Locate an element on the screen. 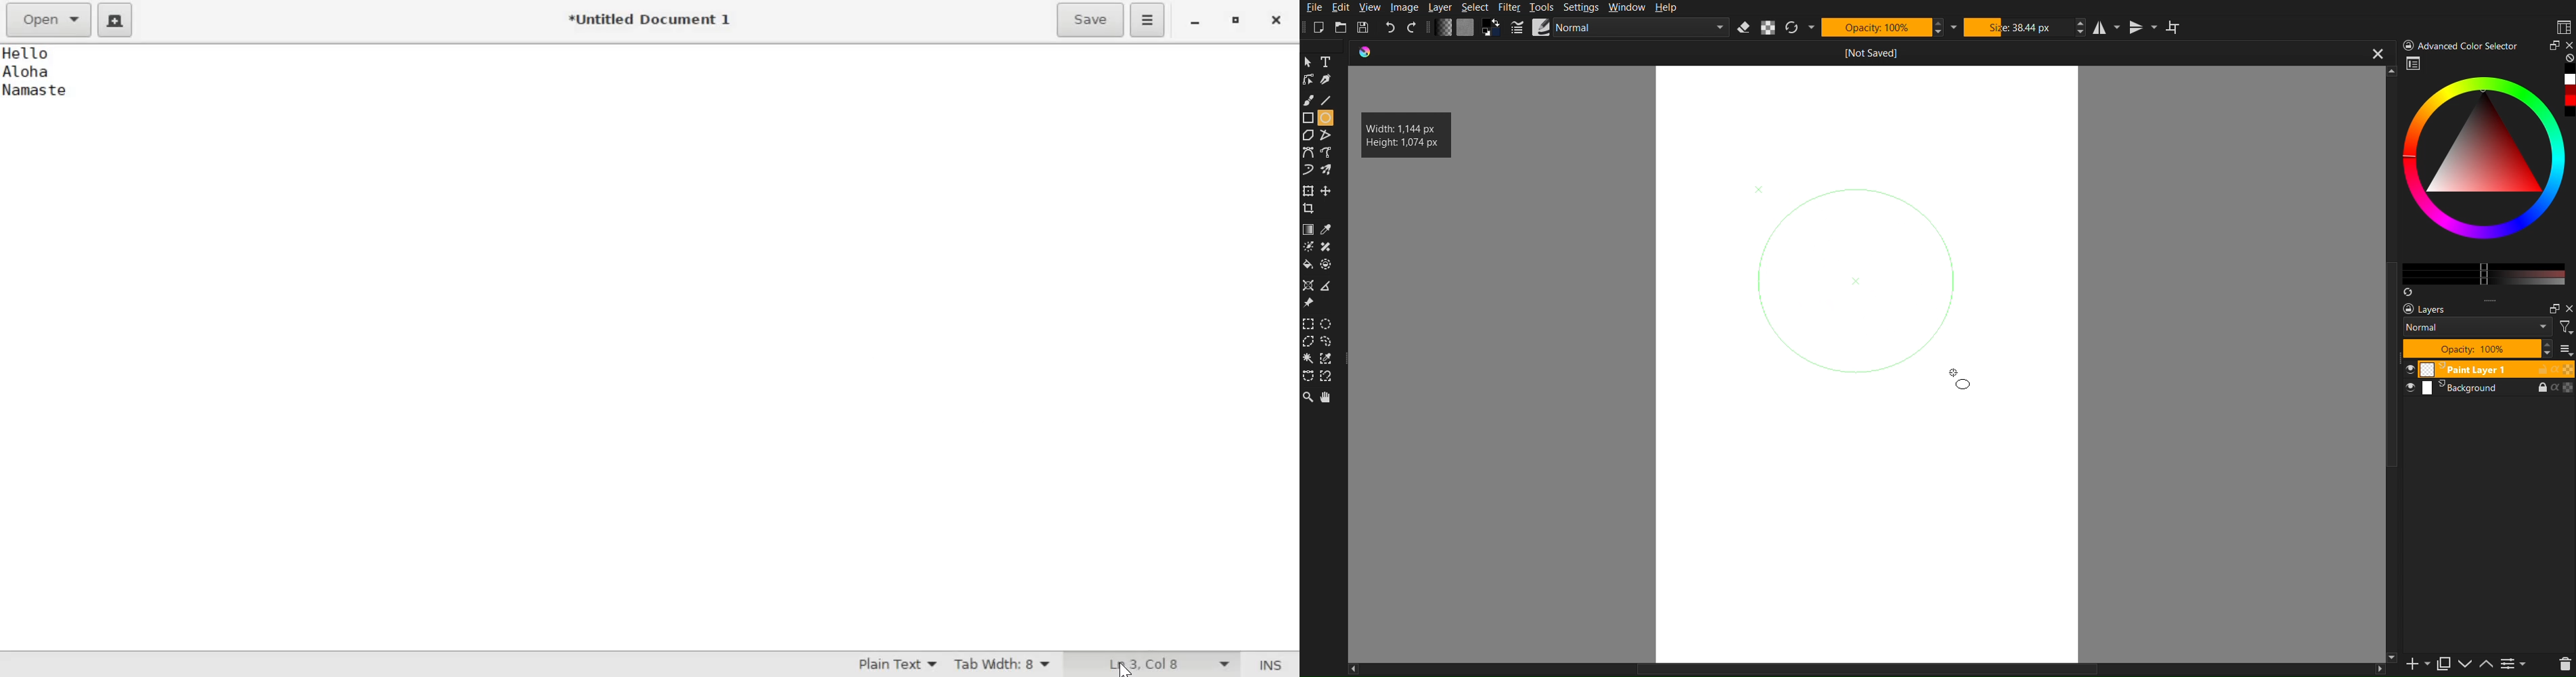 This screenshot has height=700, width=2576. Curve Tools is located at coordinates (1308, 153).